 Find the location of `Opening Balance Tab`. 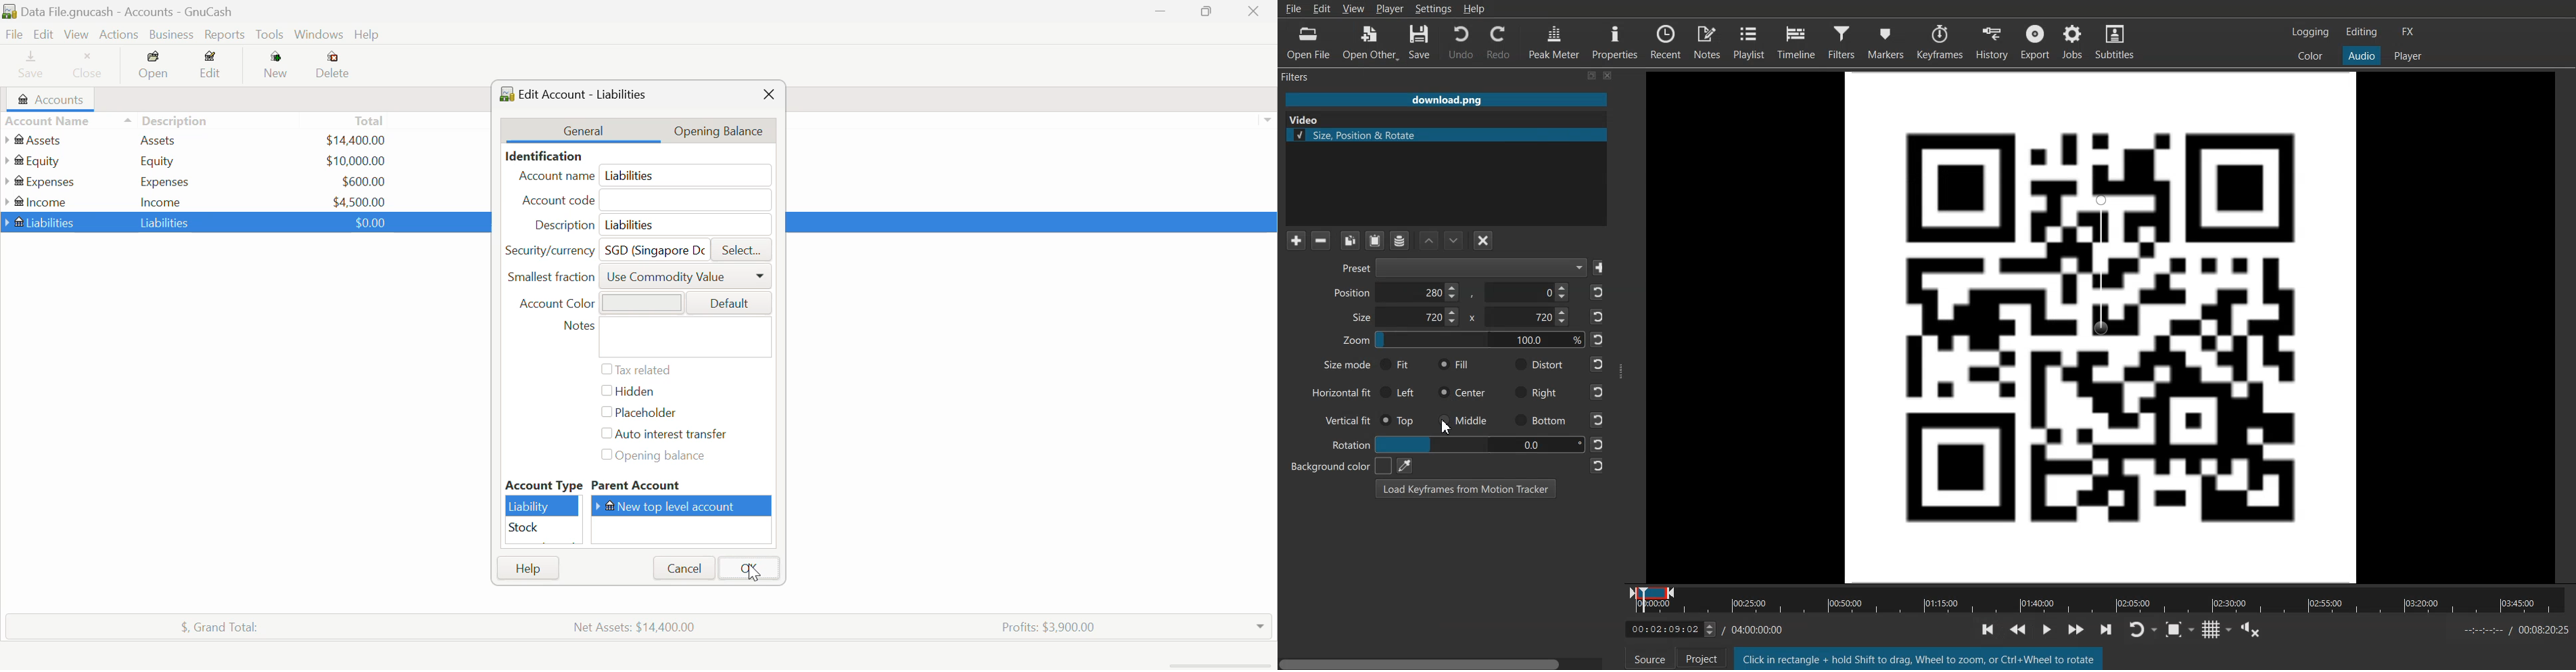

Opening Balance Tab is located at coordinates (727, 130).